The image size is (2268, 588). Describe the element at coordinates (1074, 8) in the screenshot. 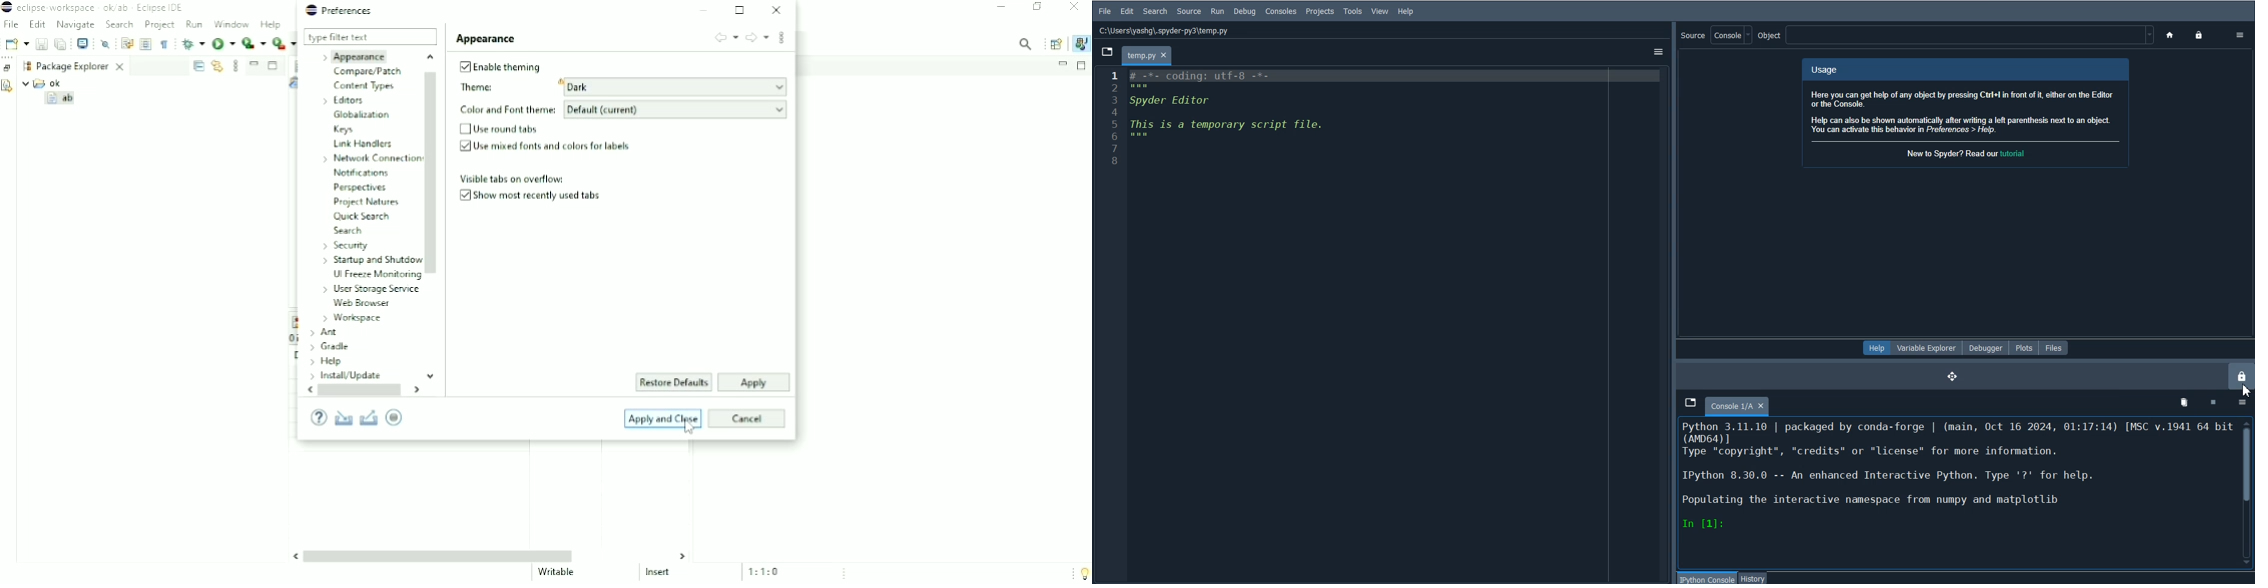

I see `Close` at that location.